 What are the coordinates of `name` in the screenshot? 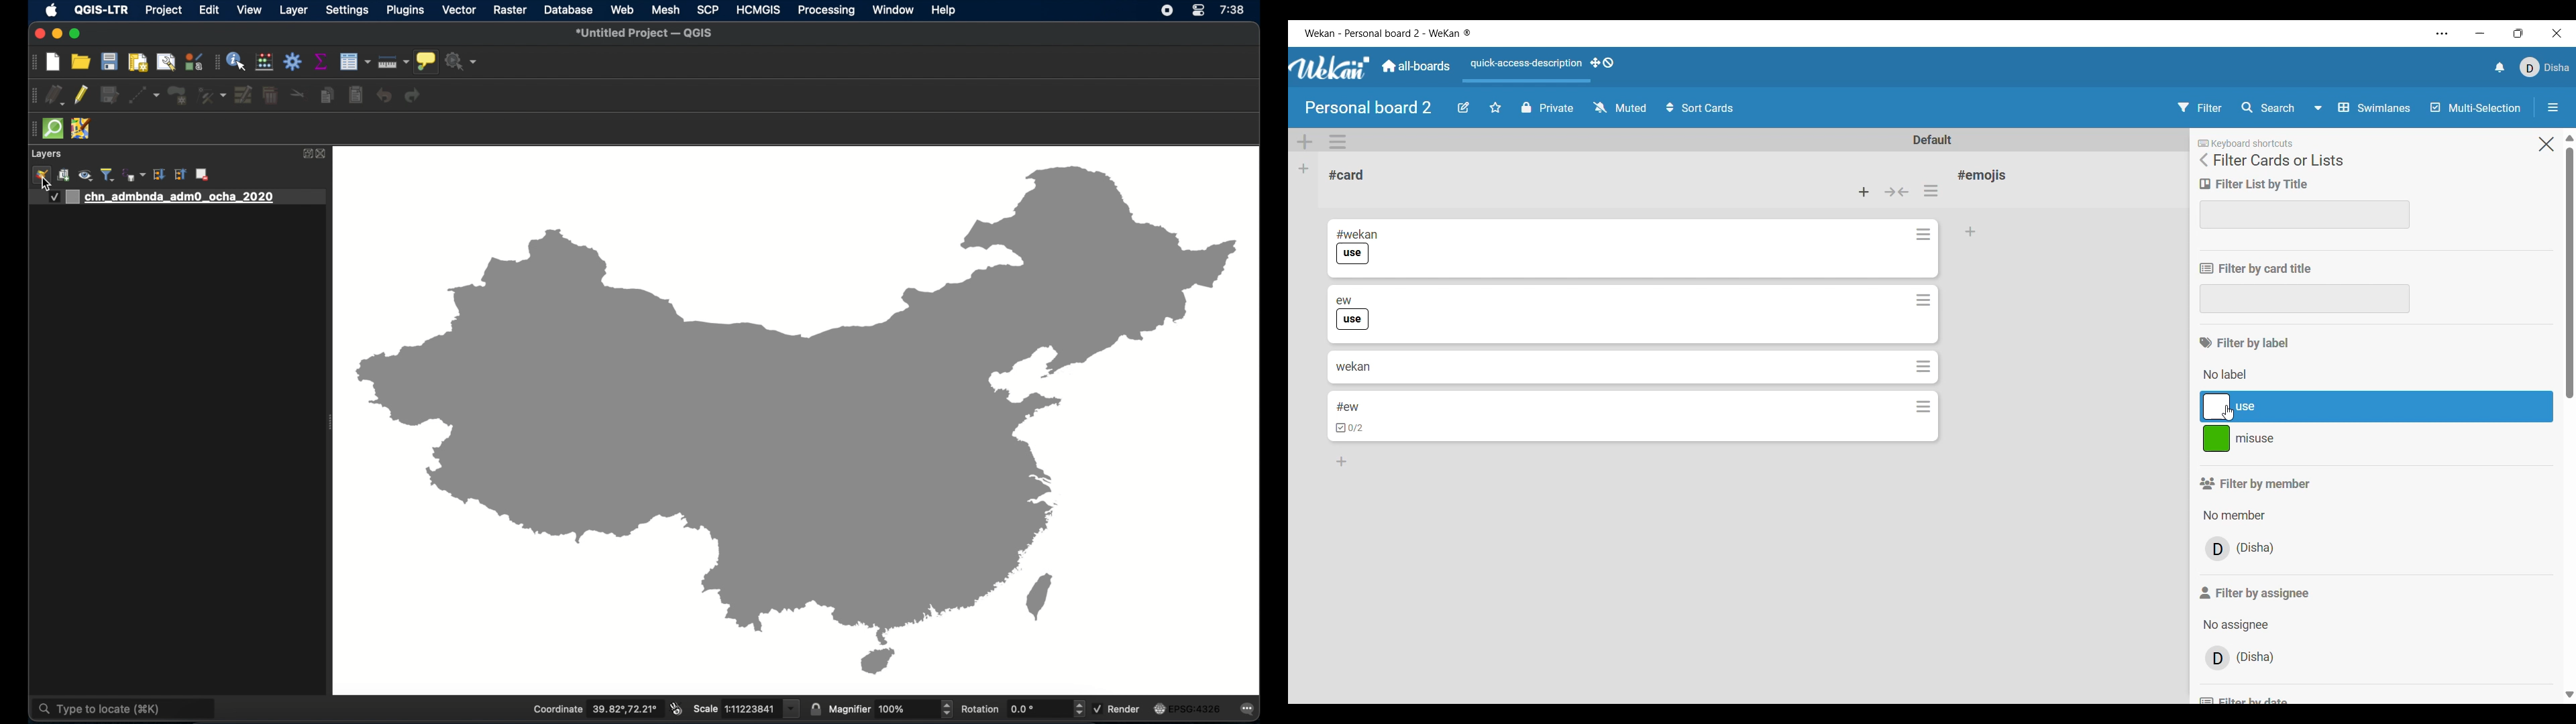 It's located at (2257, 548).